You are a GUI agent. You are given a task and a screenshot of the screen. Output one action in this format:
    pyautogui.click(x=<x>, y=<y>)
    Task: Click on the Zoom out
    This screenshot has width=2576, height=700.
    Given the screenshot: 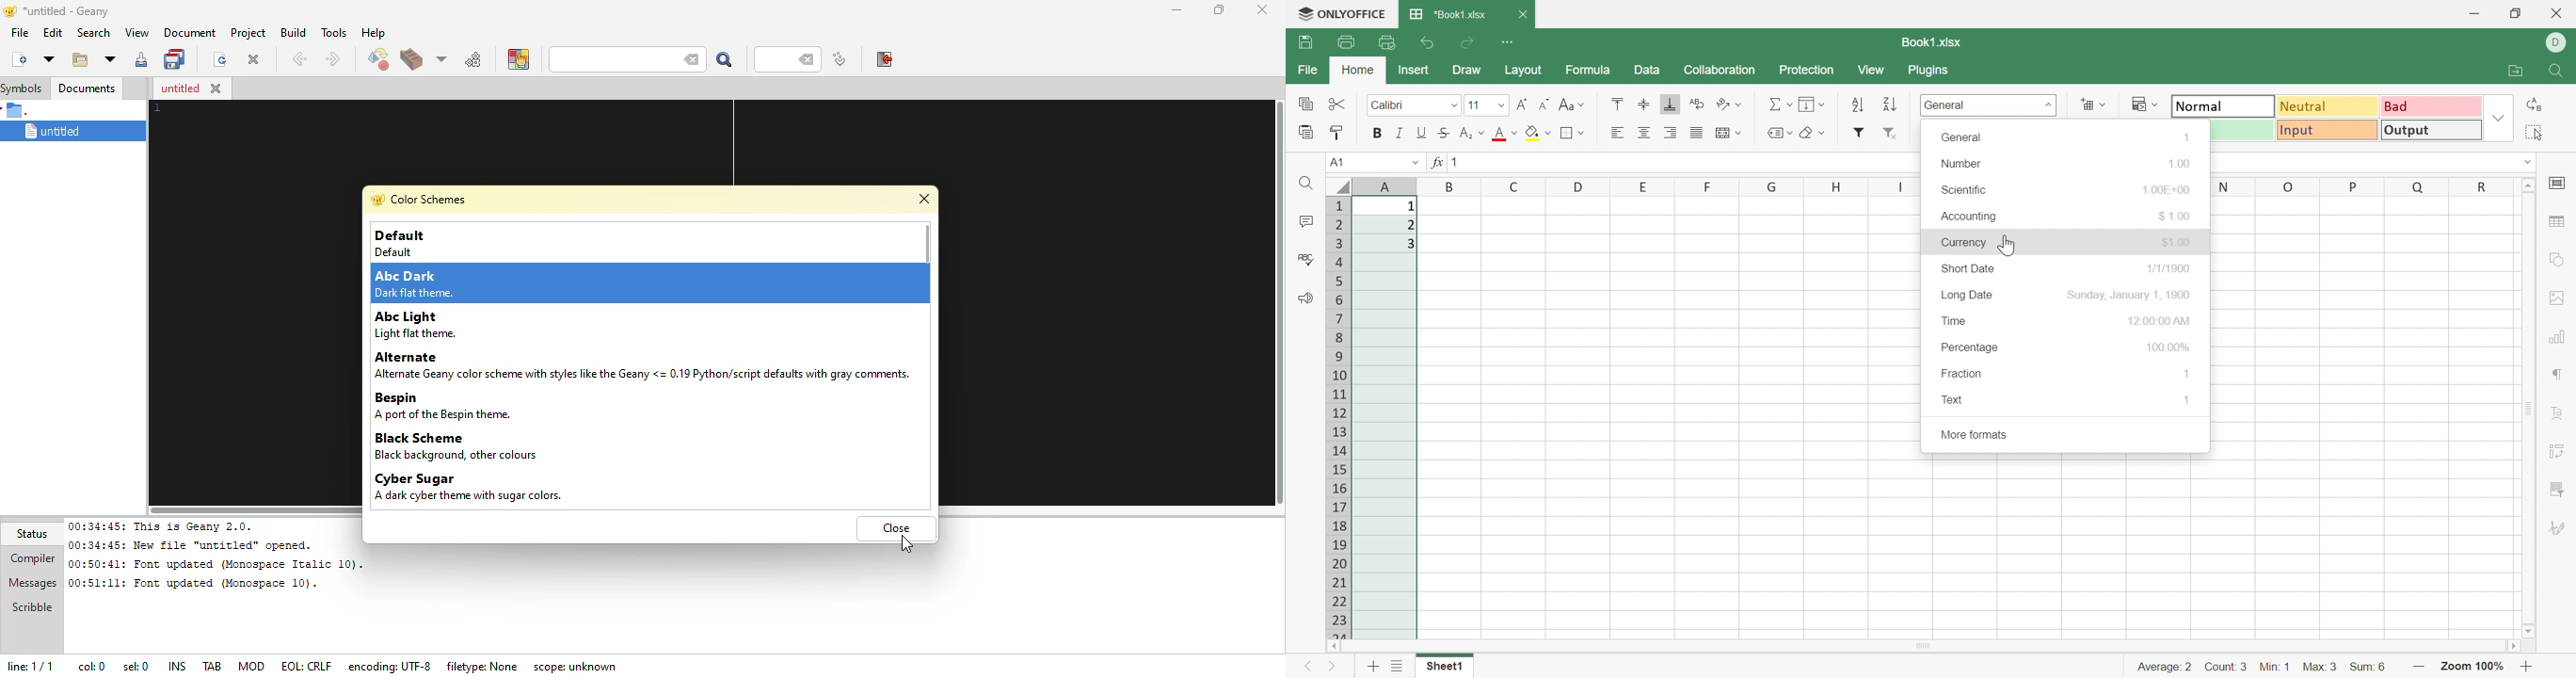 What is the action you would take?
    pyautogui.click(x=2528, y=669)
    